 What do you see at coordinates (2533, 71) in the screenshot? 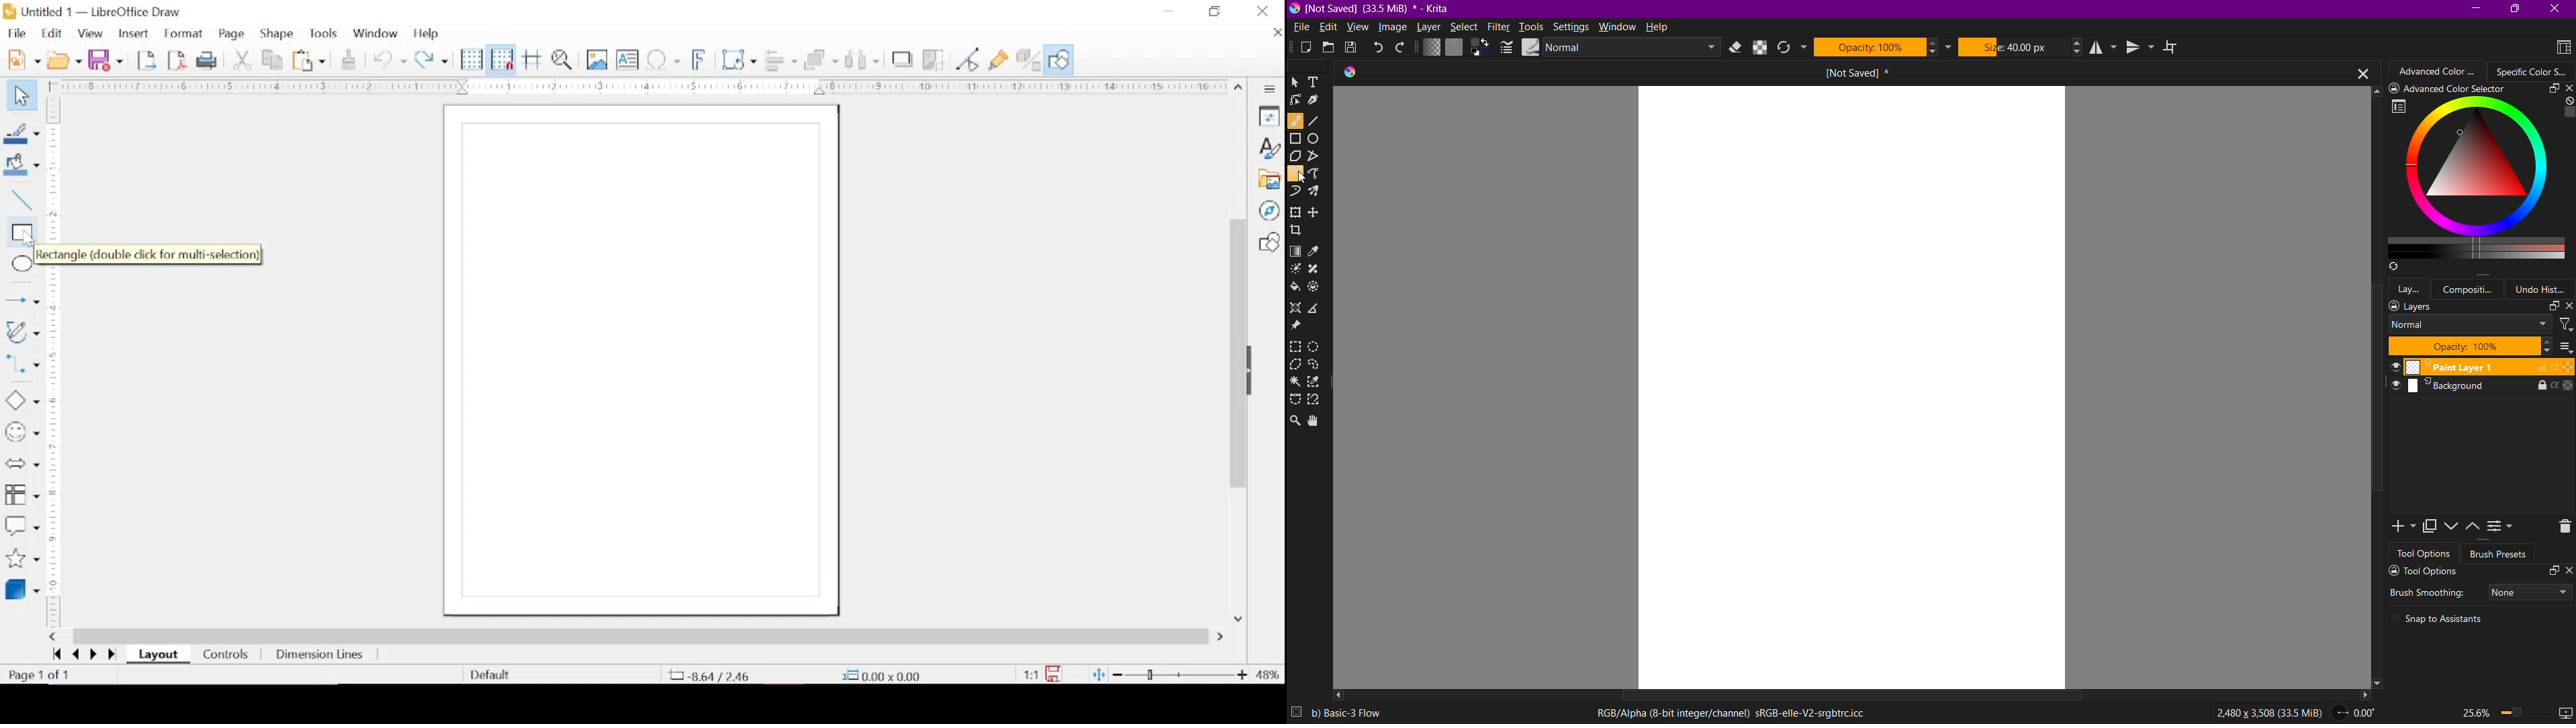
I see `Color Wheel` at bounding box center [2533, 71].